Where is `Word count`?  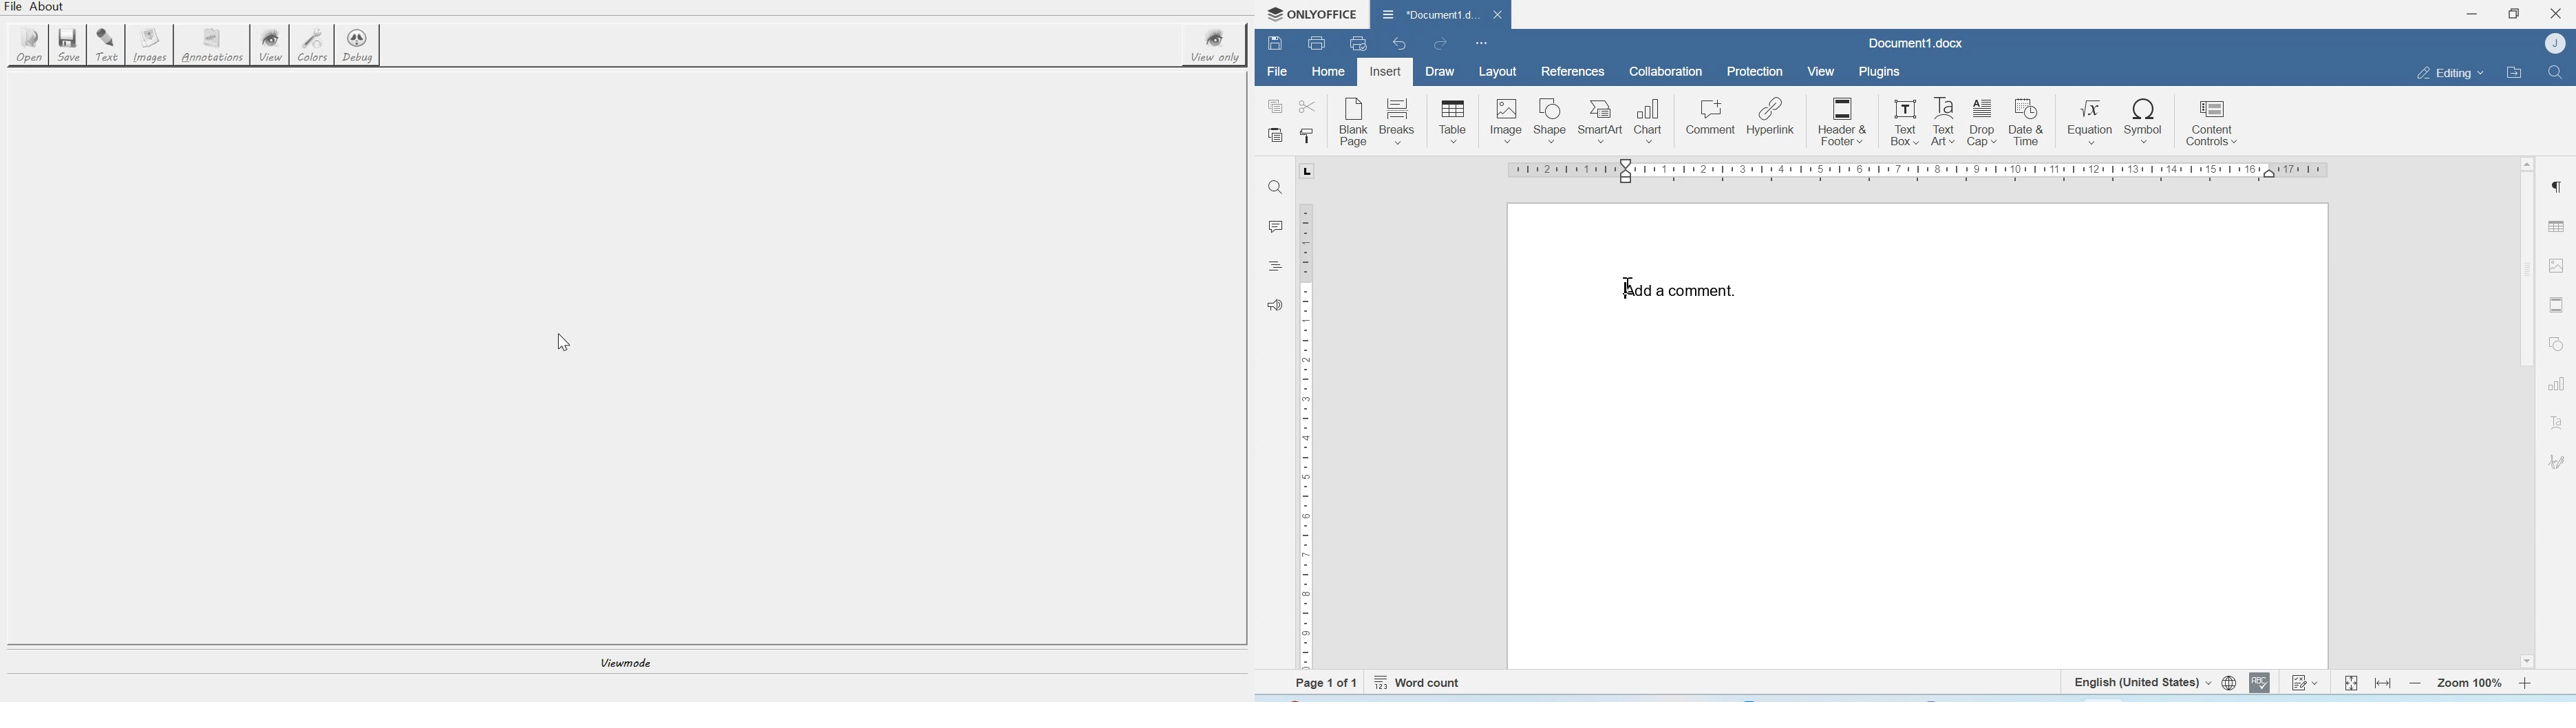 Word count is located at coordinates (1420, 683).